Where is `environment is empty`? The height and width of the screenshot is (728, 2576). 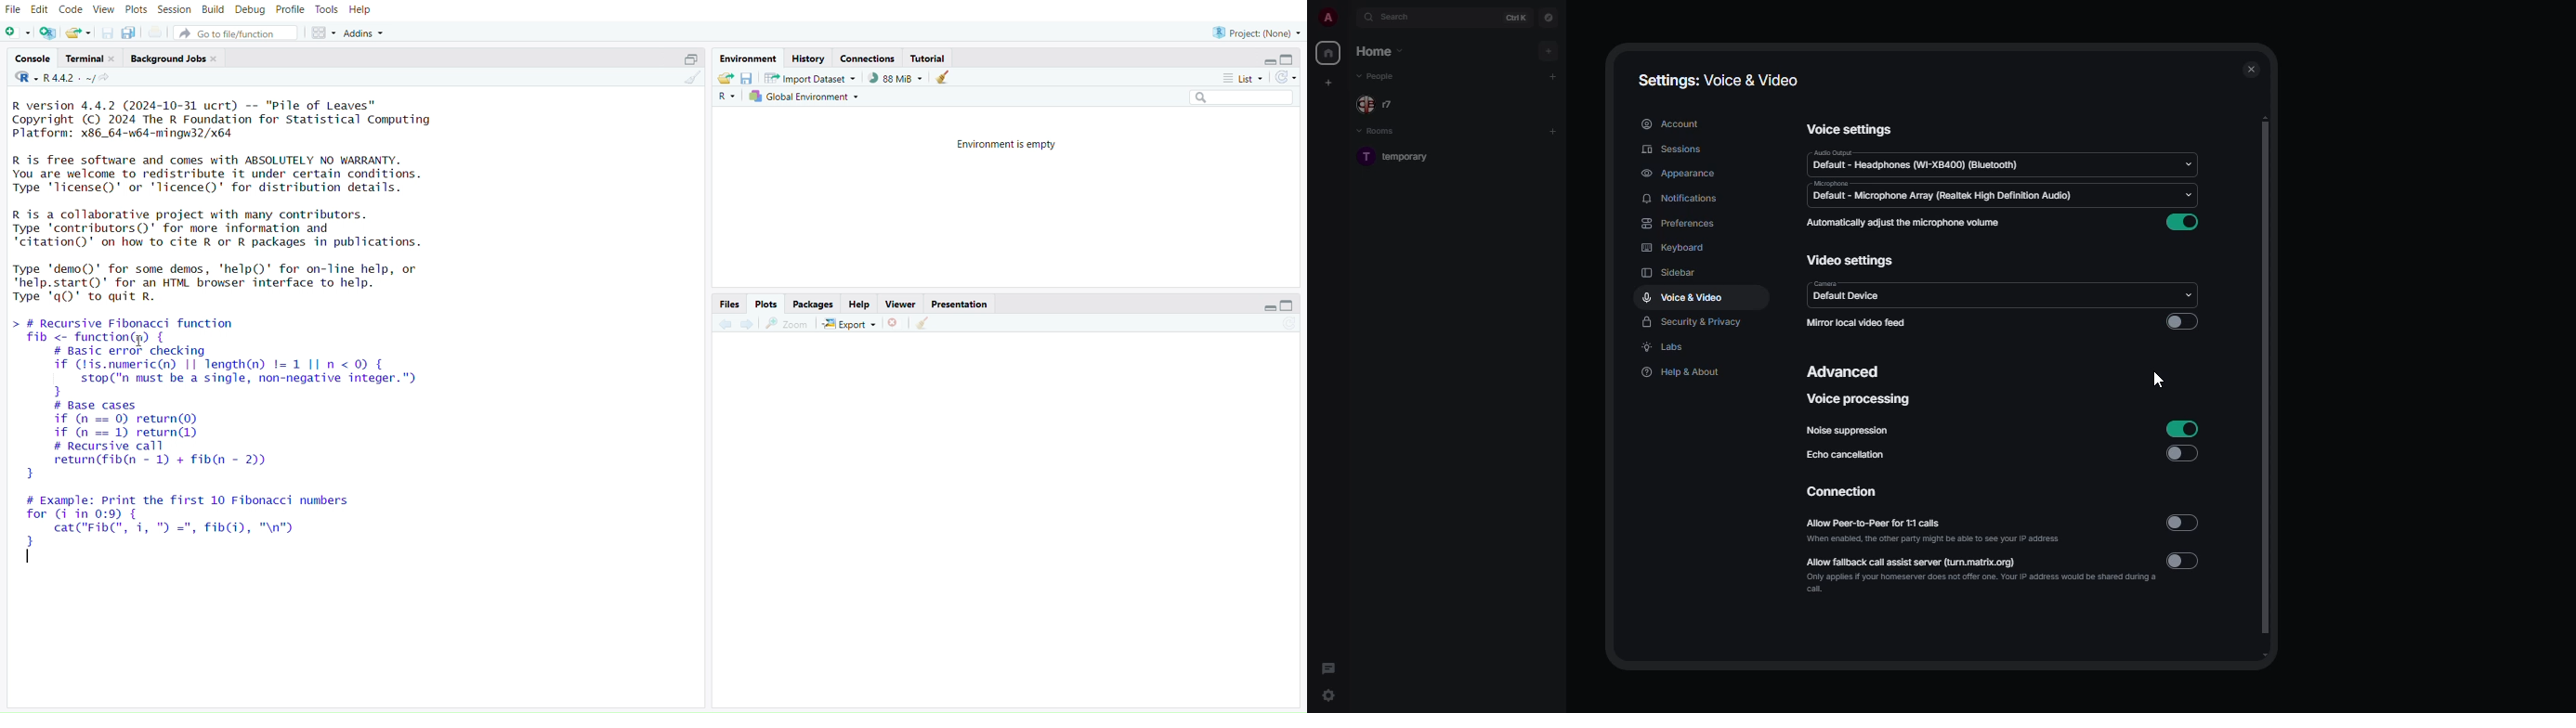
environment is empty is located at coordinates (1010, 144).